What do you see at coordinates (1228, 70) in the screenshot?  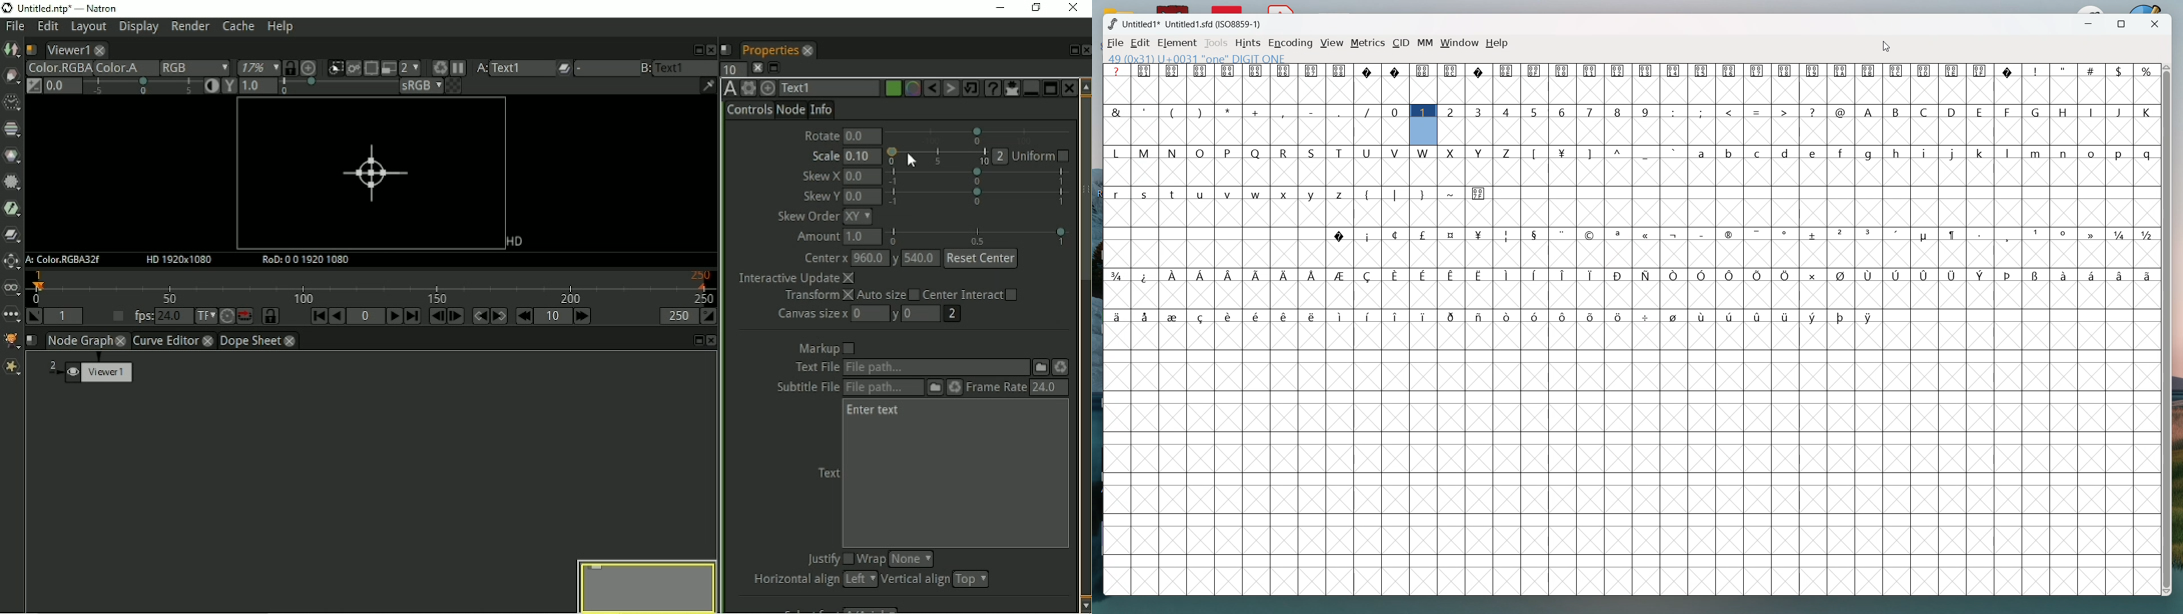 I see `symbol` at bounding box center [1228, 70].